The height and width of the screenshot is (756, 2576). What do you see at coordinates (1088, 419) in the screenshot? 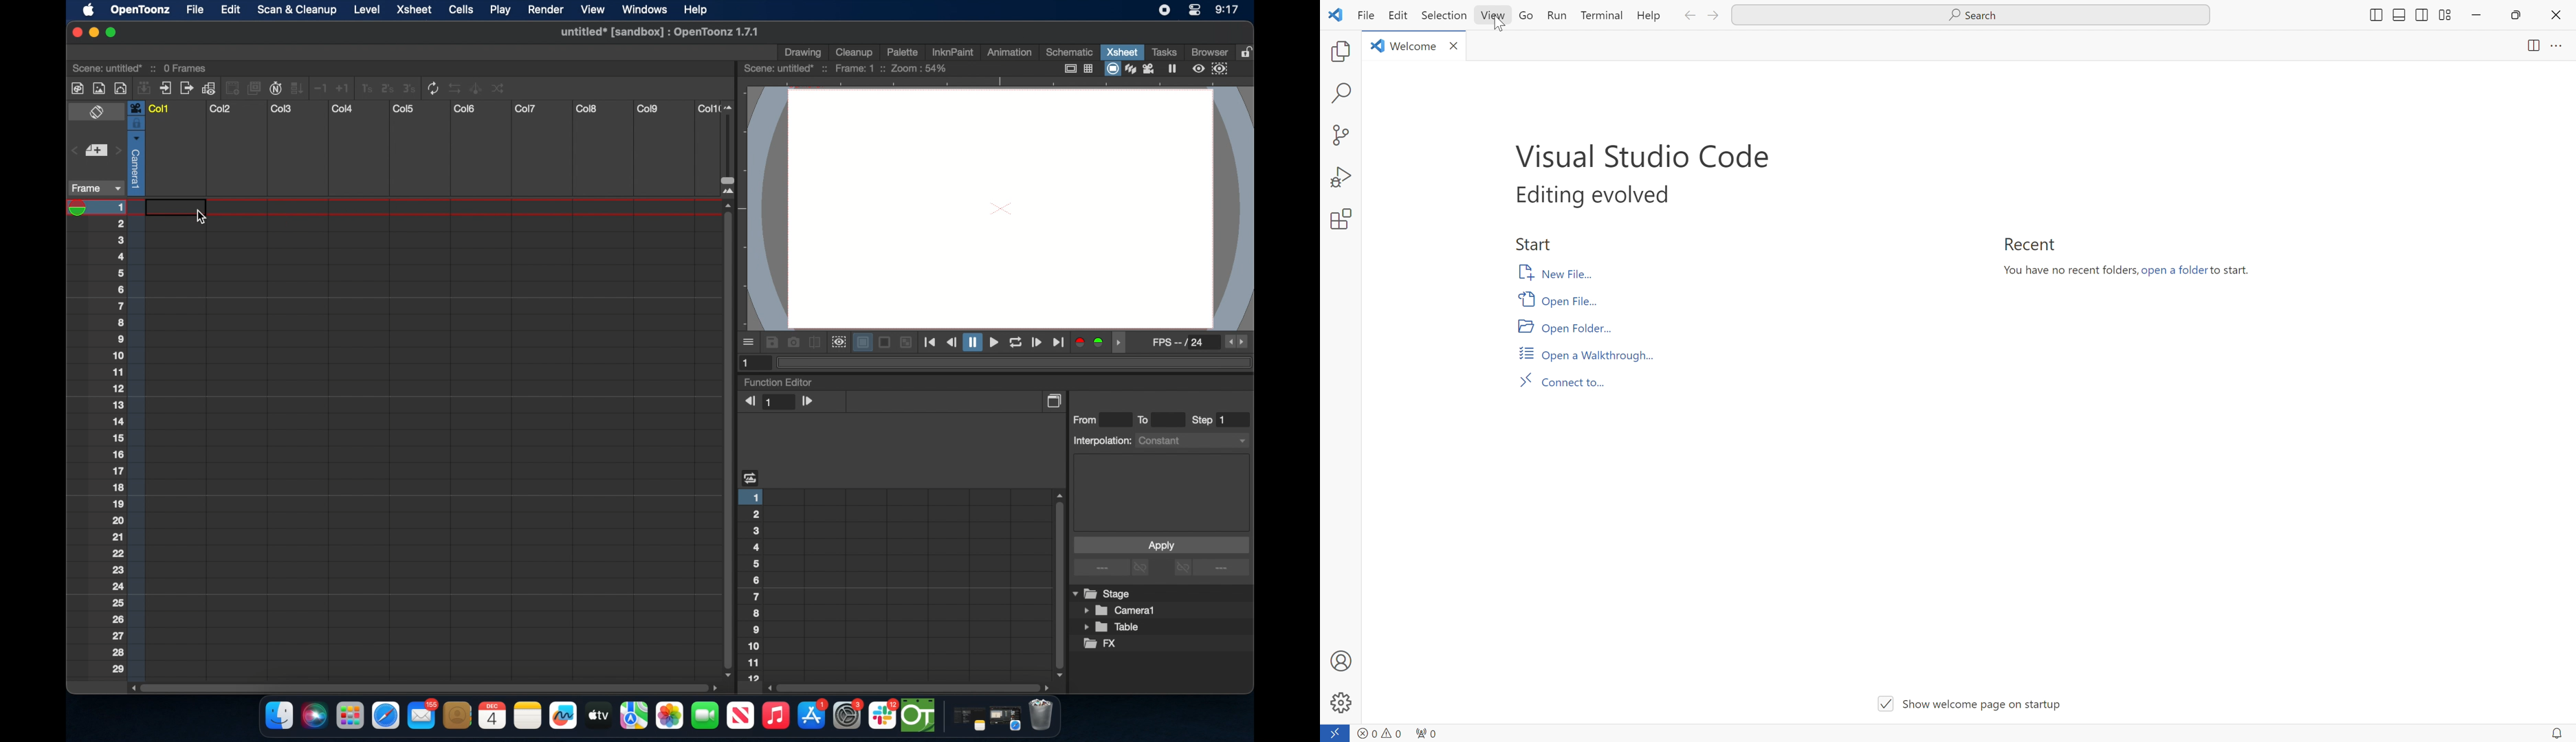
I see `from` at bounding box center [1088, 419].